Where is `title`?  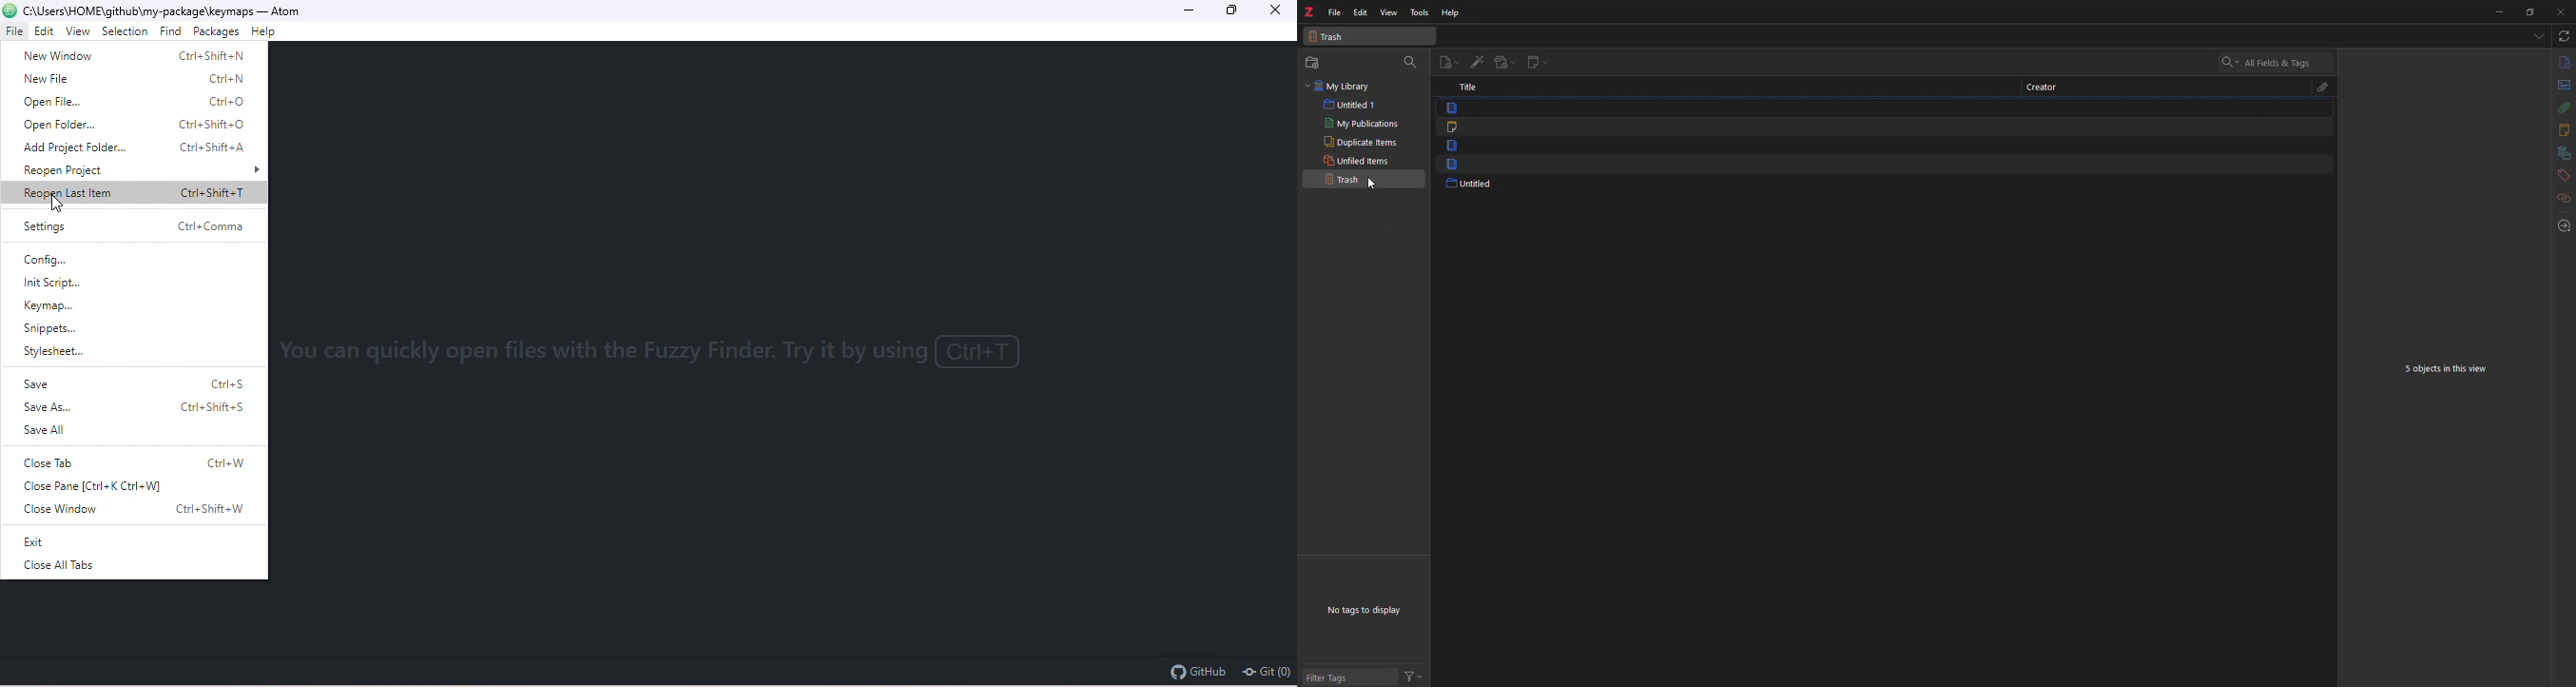 title is located at coordinates (1483, 87).